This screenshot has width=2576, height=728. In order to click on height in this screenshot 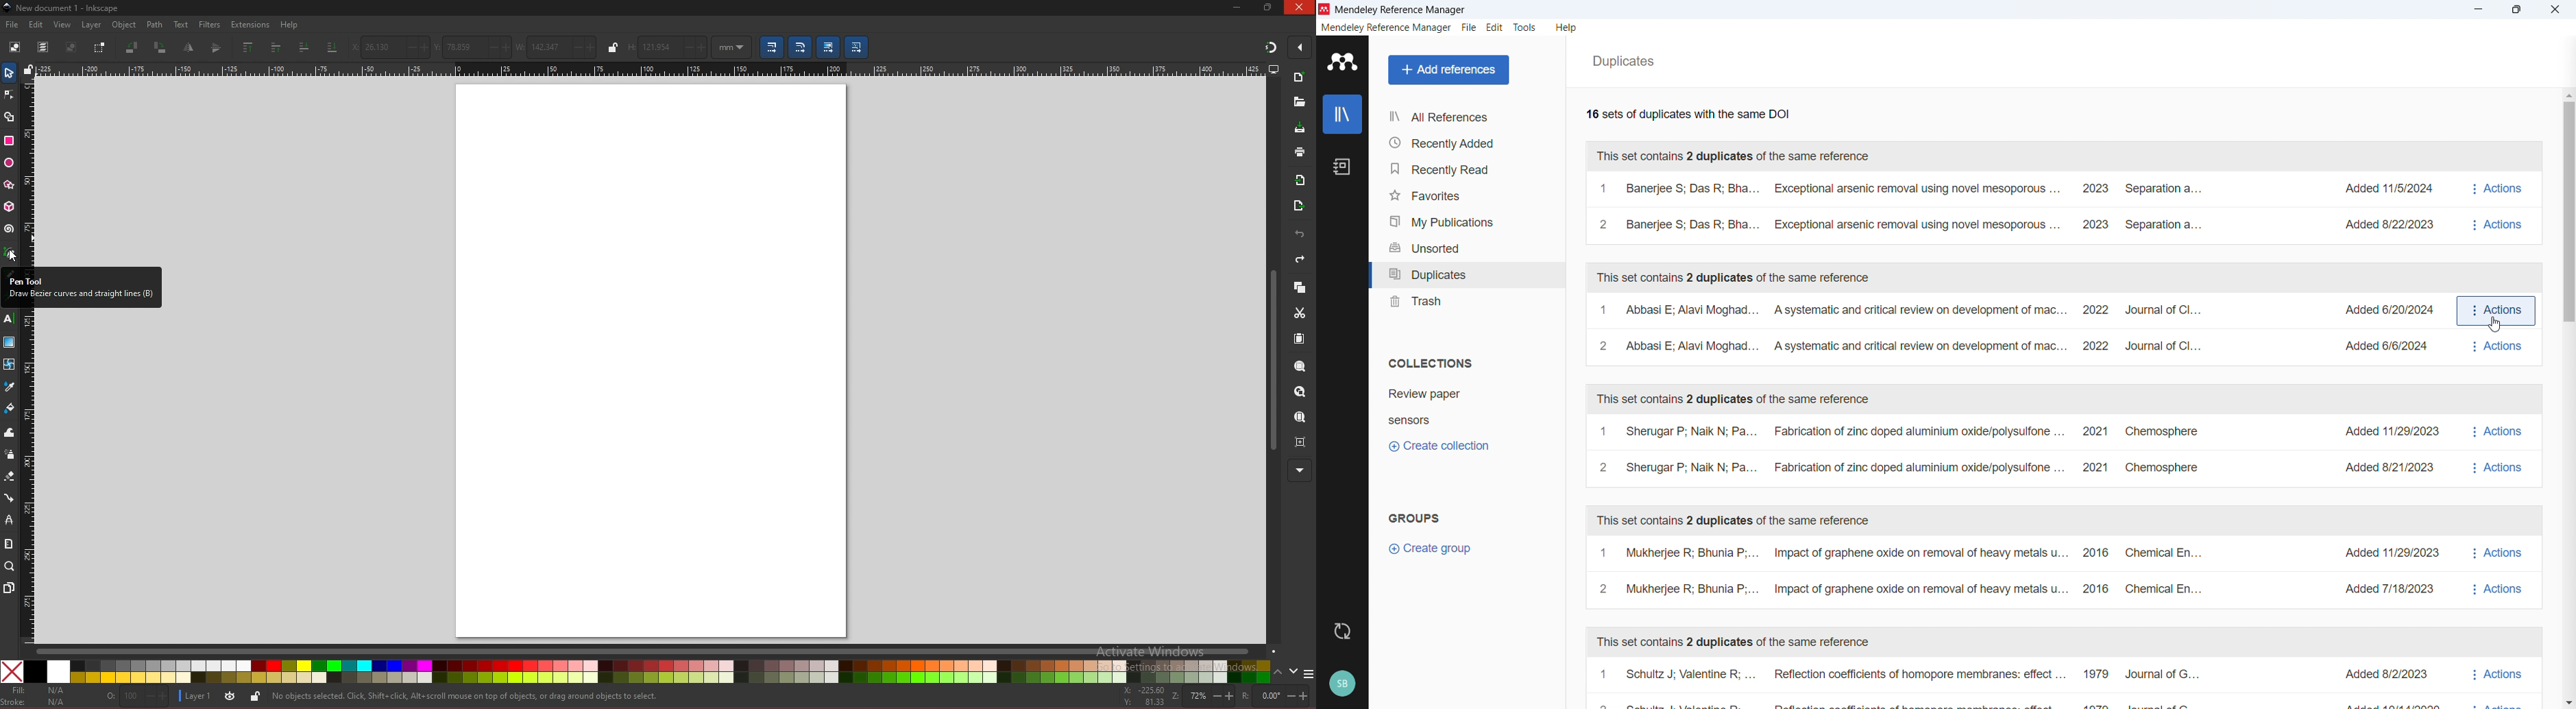, I will do `click(668, 47)`.